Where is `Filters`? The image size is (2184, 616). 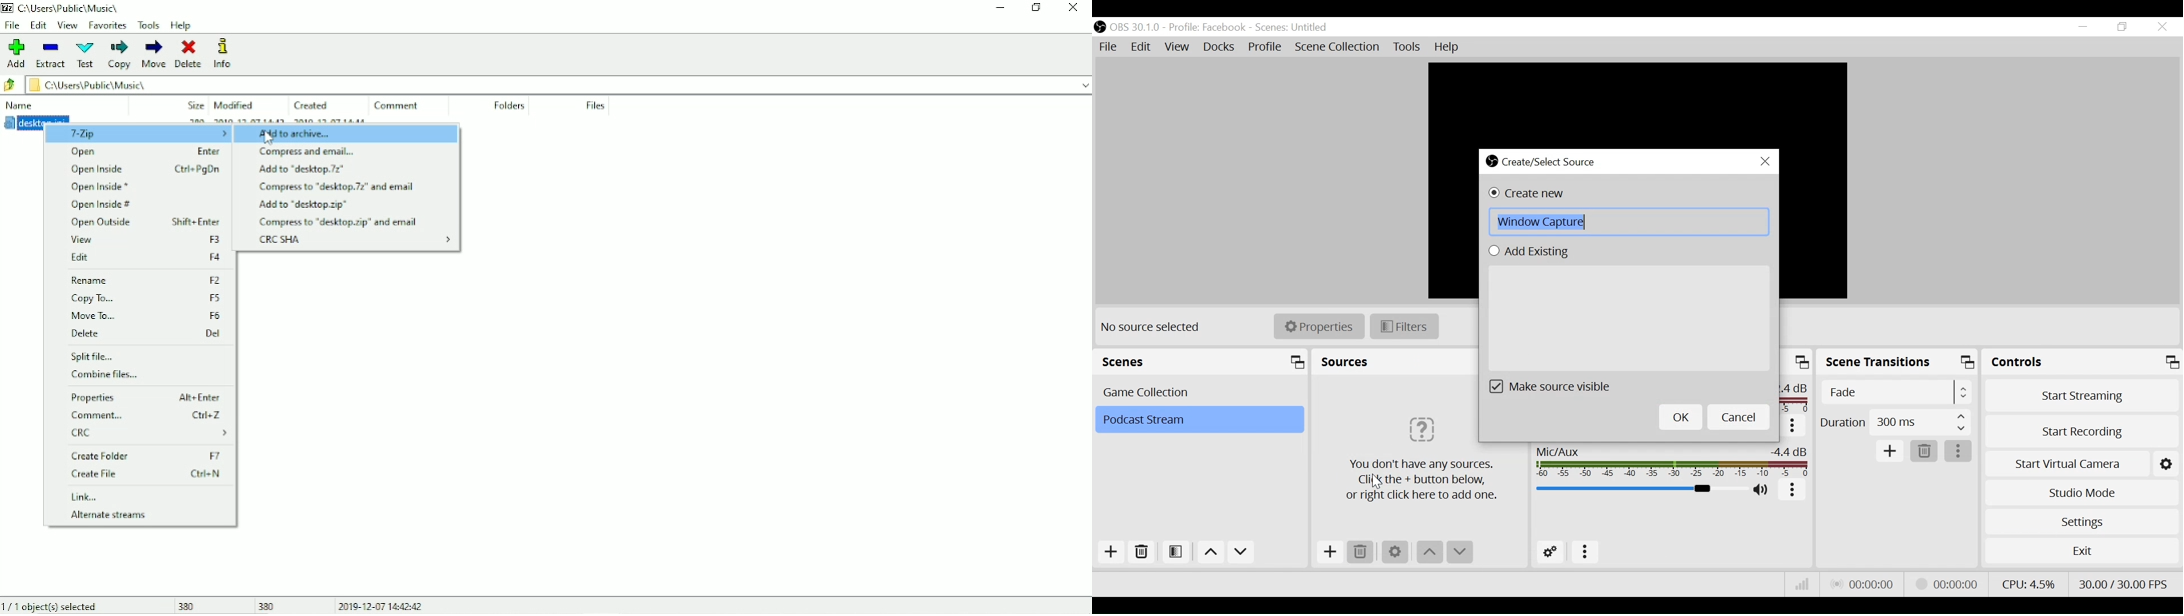 Filters is located at coordinates (1404, 326).